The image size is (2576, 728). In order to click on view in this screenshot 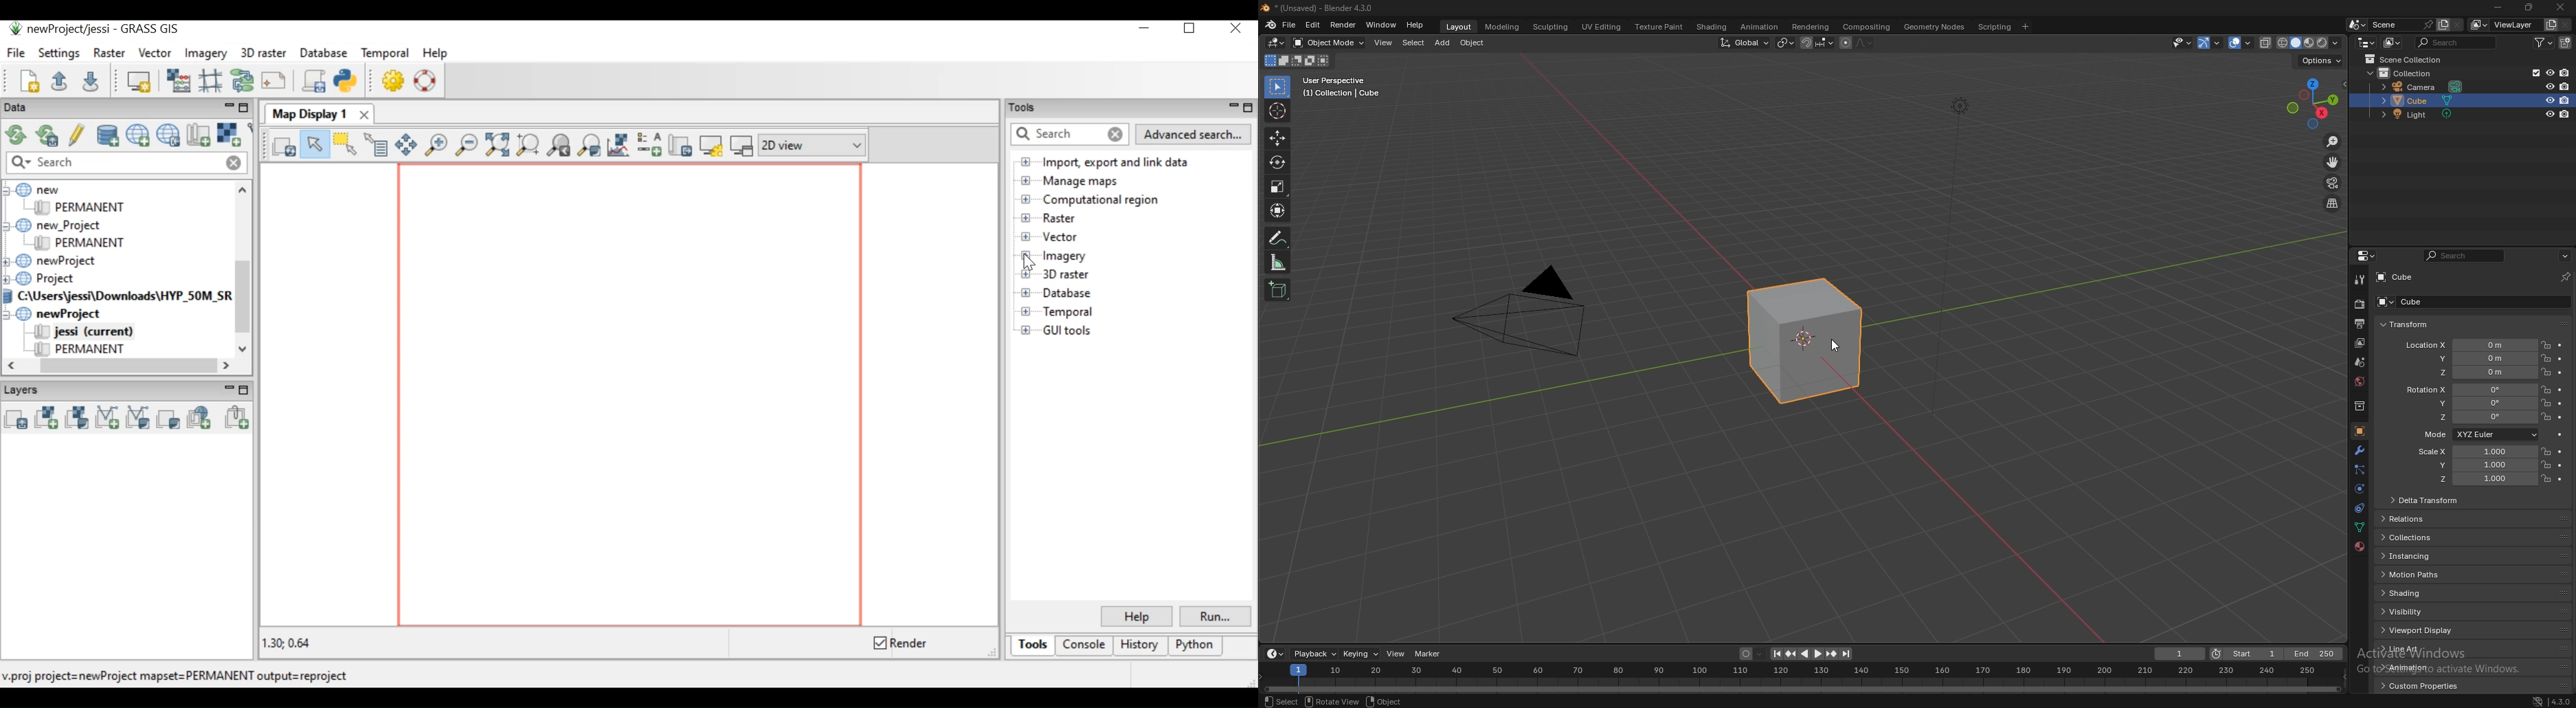, I will do `click(1384, 43)`.